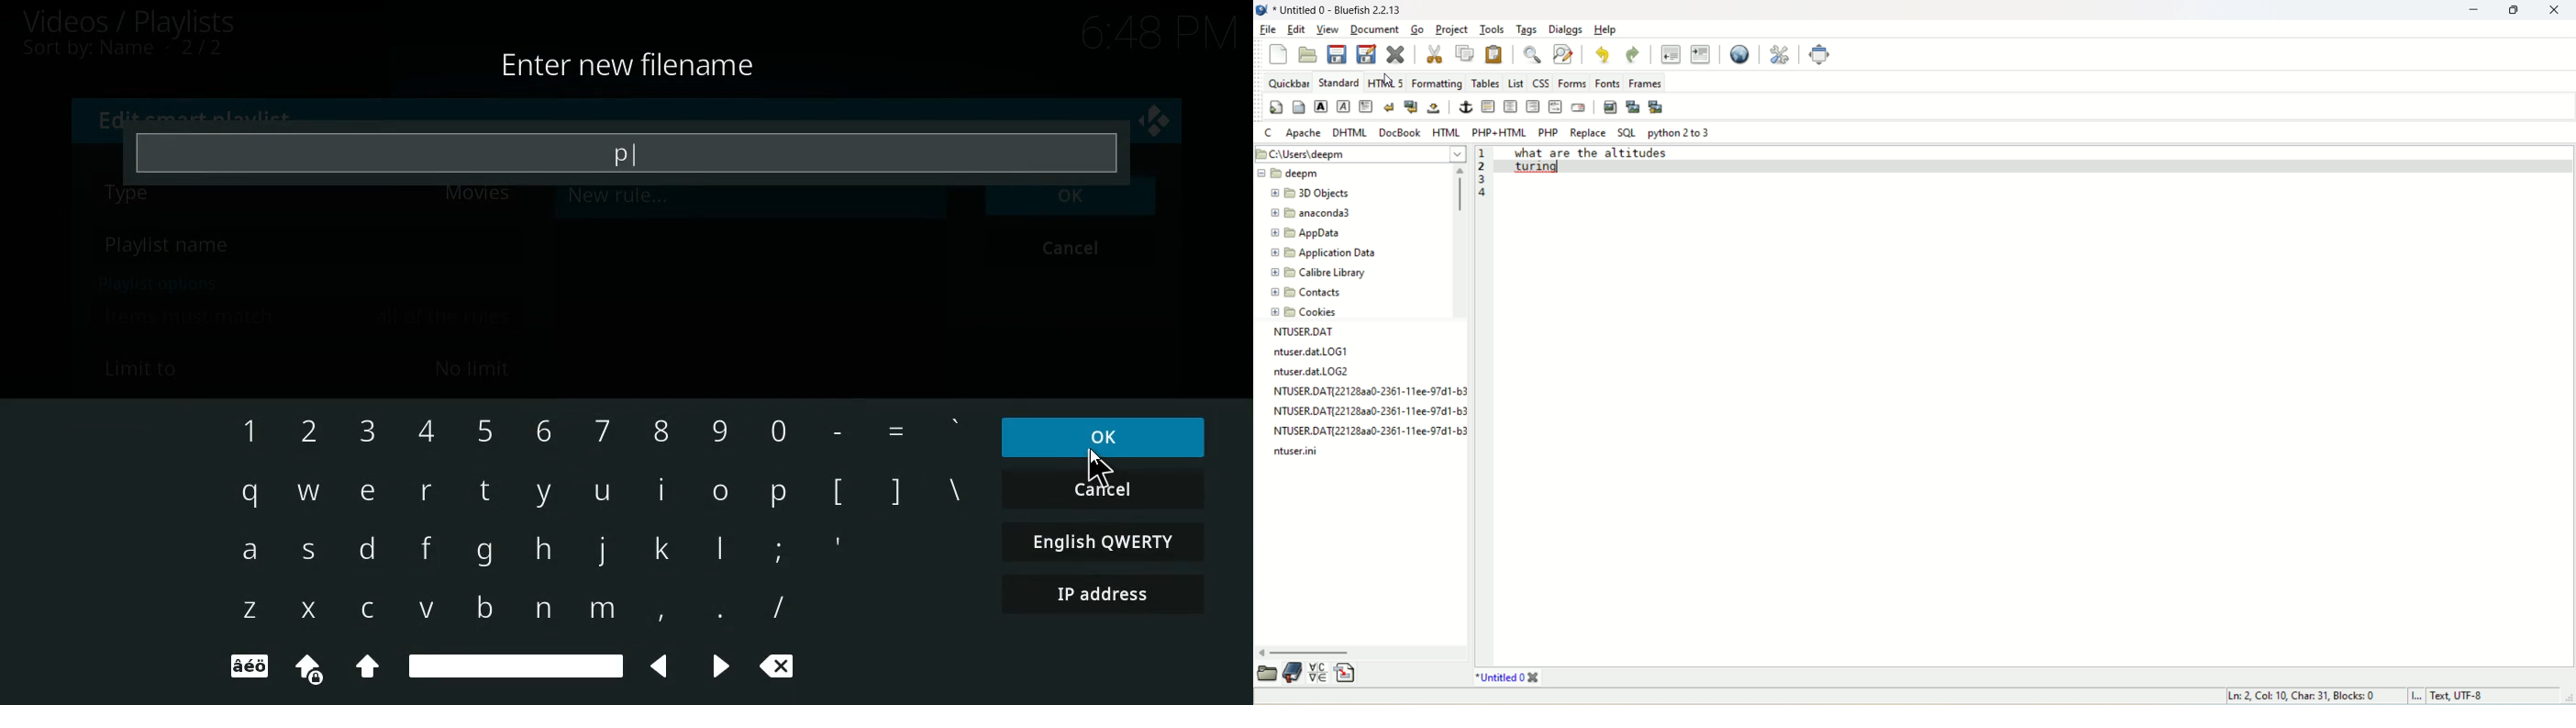  I want to click on ok, so click(1111, 436).